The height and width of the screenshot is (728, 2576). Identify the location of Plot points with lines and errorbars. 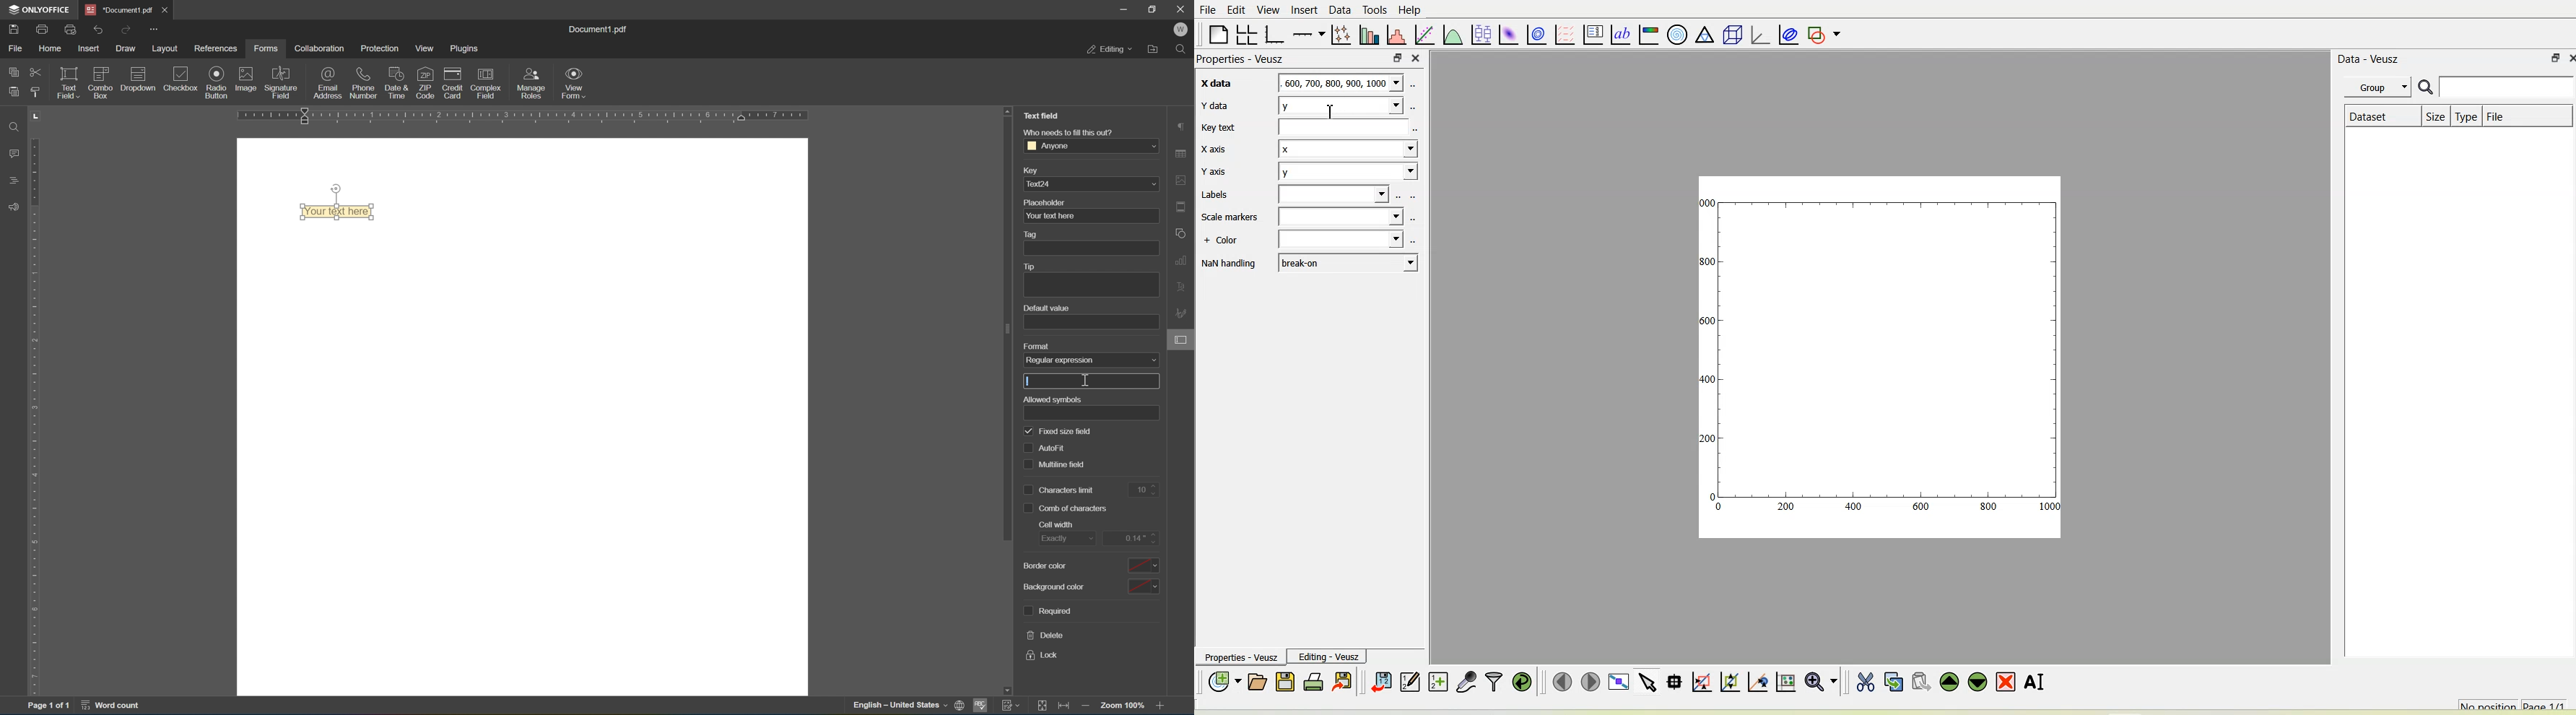
(1341, 33).